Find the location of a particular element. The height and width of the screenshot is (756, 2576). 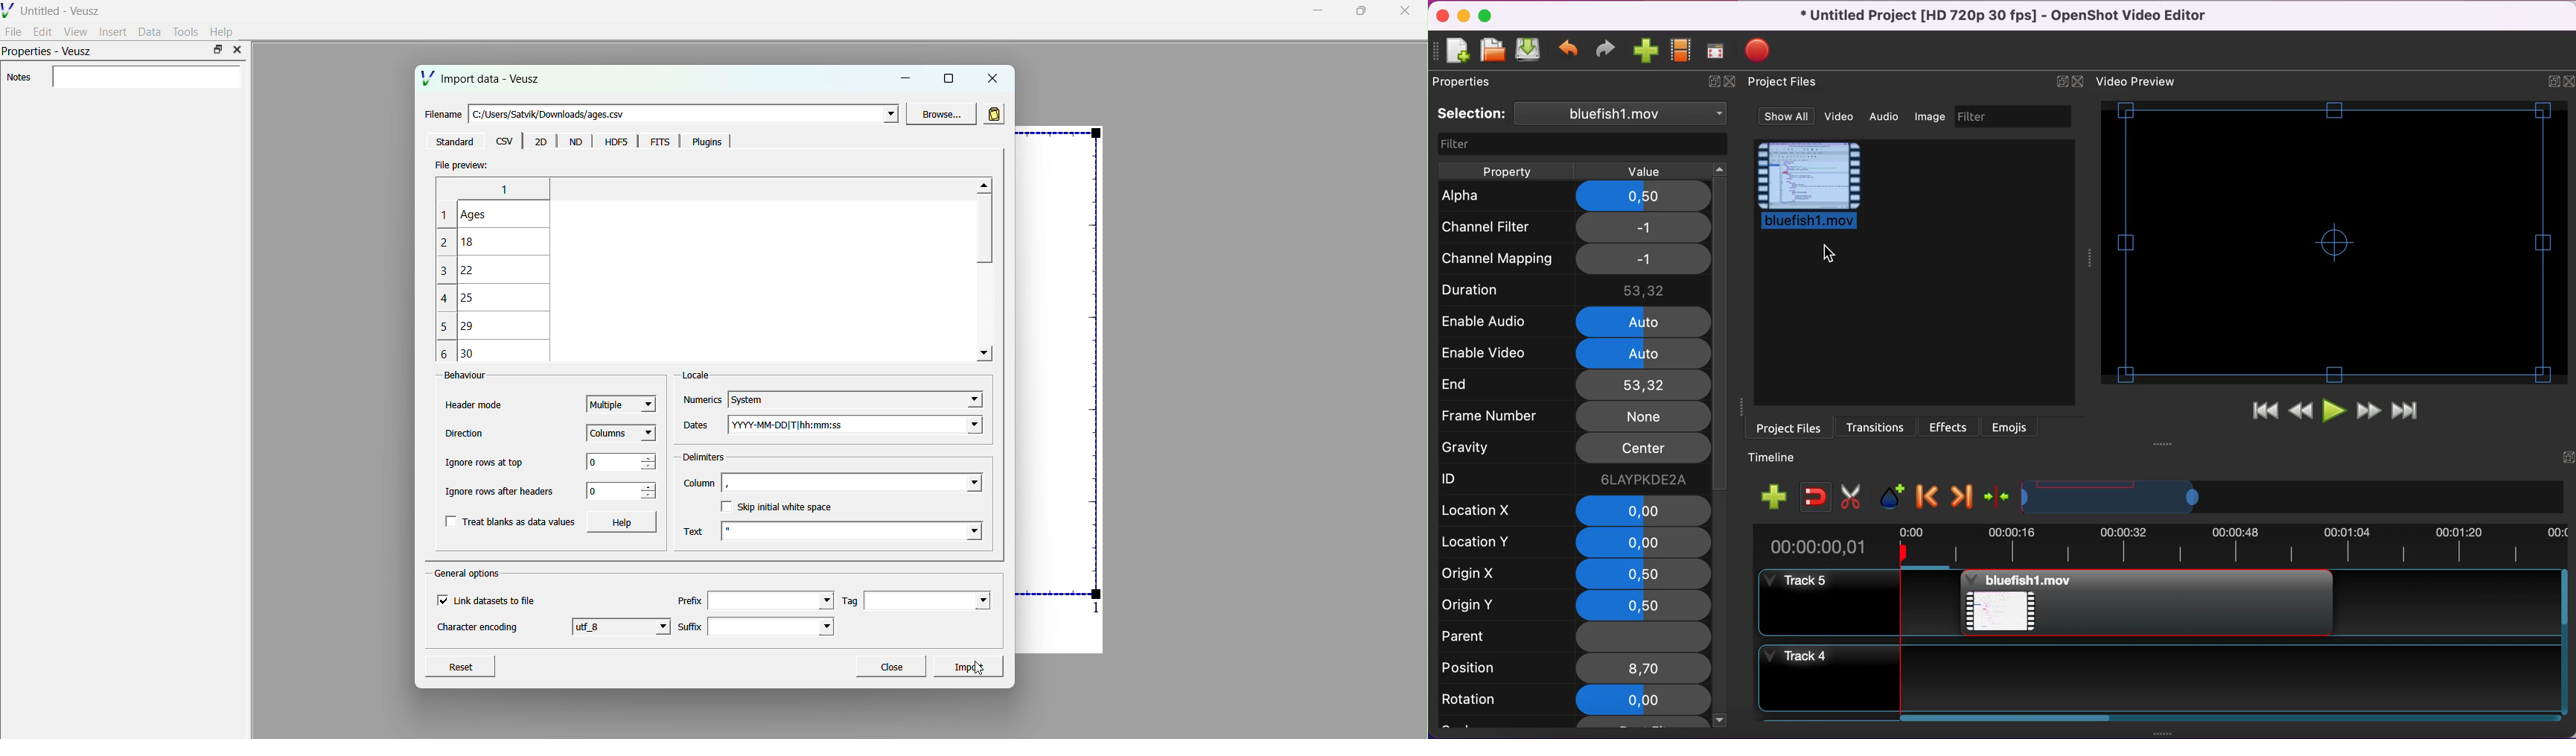

18 is located at coordinates (476, 242).